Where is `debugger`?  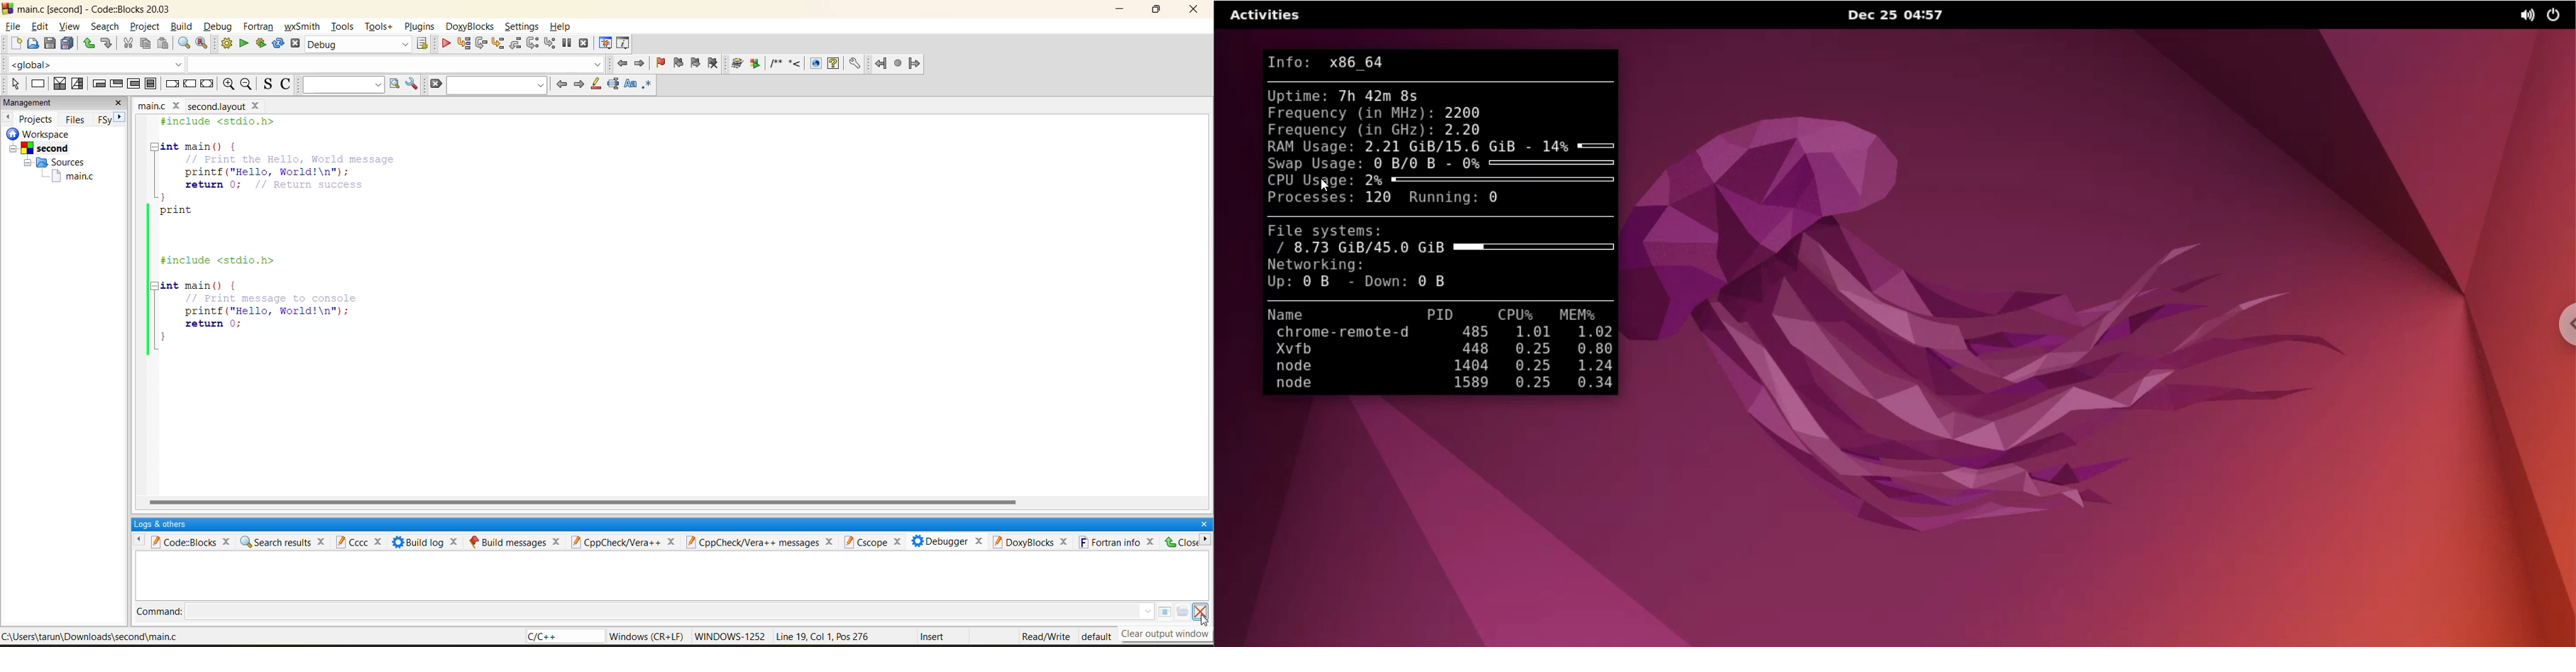 debugger is located at coordinates (950, 543).